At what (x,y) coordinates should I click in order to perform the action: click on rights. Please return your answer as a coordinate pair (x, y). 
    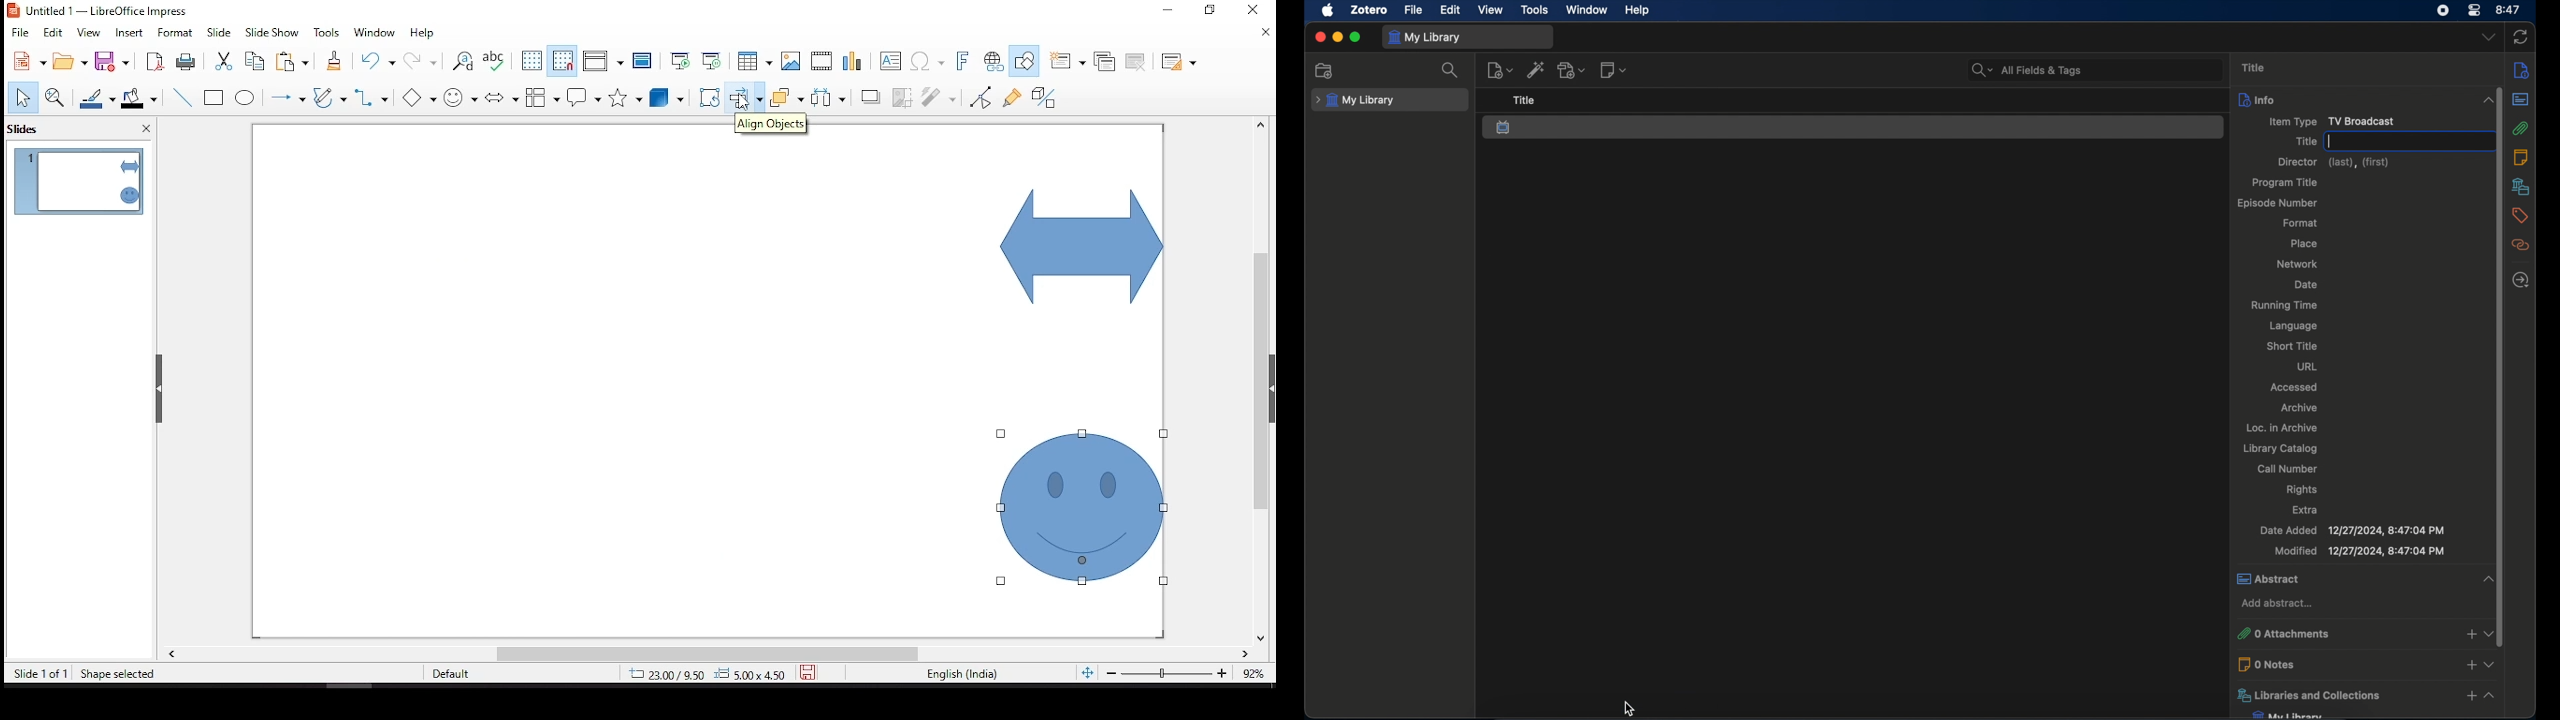
    Looking at the image, I should click on (2300, 490).